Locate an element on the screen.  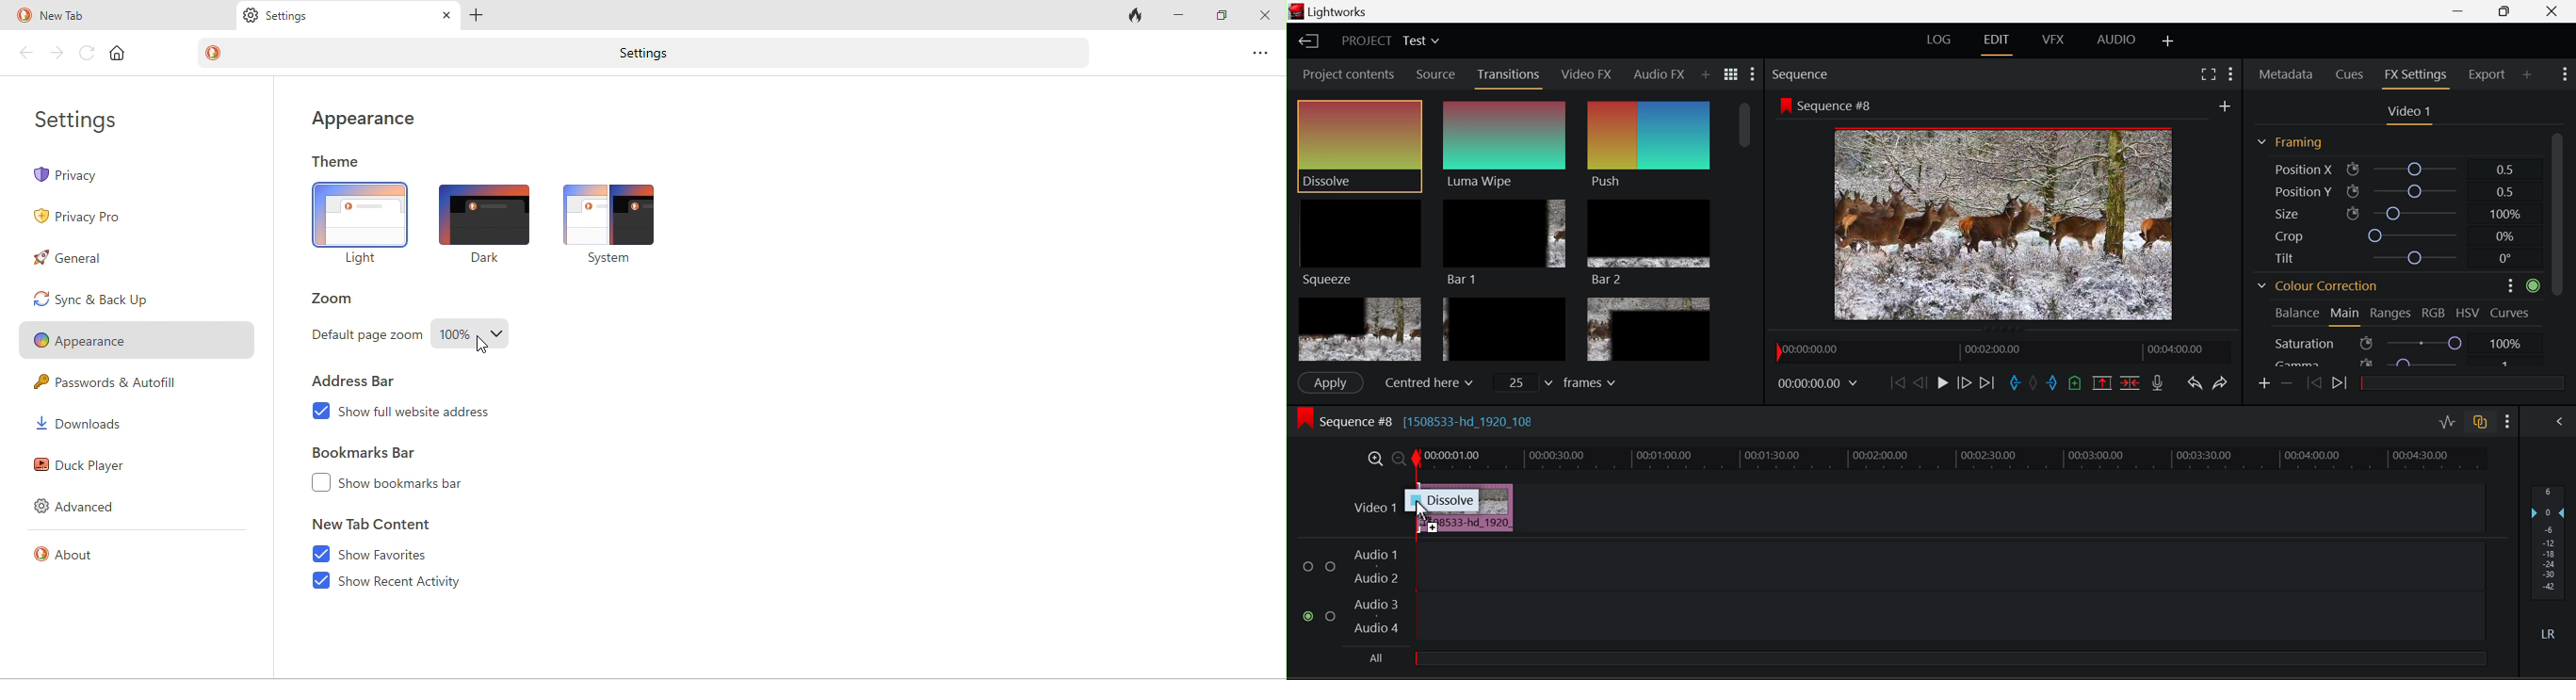
dark is located at coordinates (482, 261).